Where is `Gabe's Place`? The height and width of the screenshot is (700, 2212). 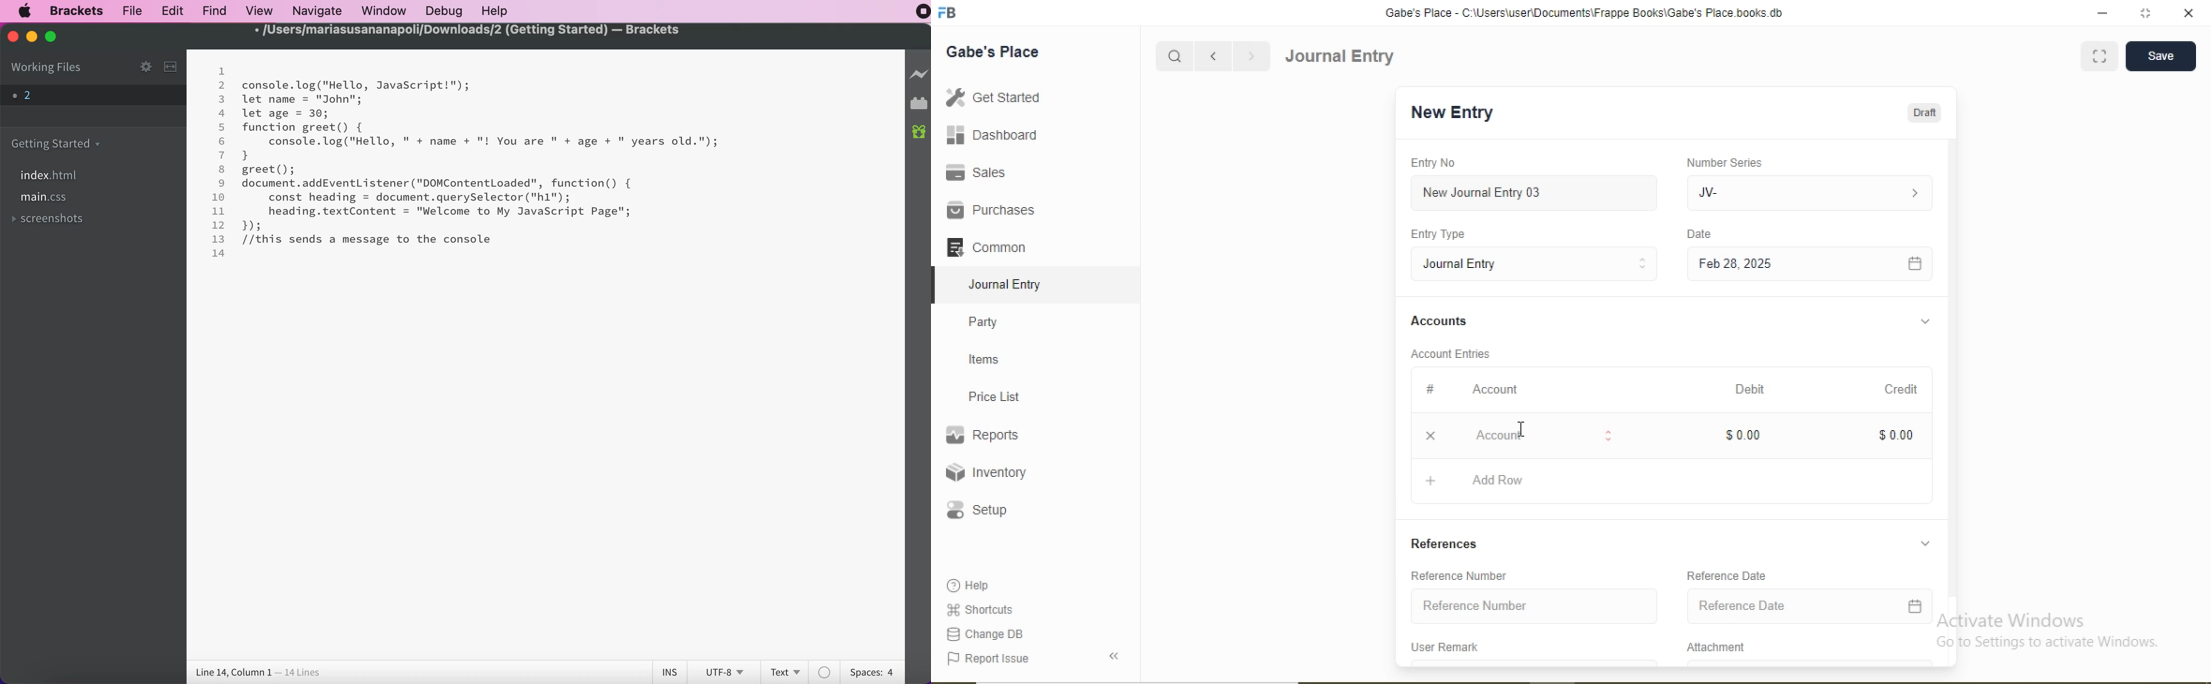
Gabe's Place is located at coordinates (993, 52).